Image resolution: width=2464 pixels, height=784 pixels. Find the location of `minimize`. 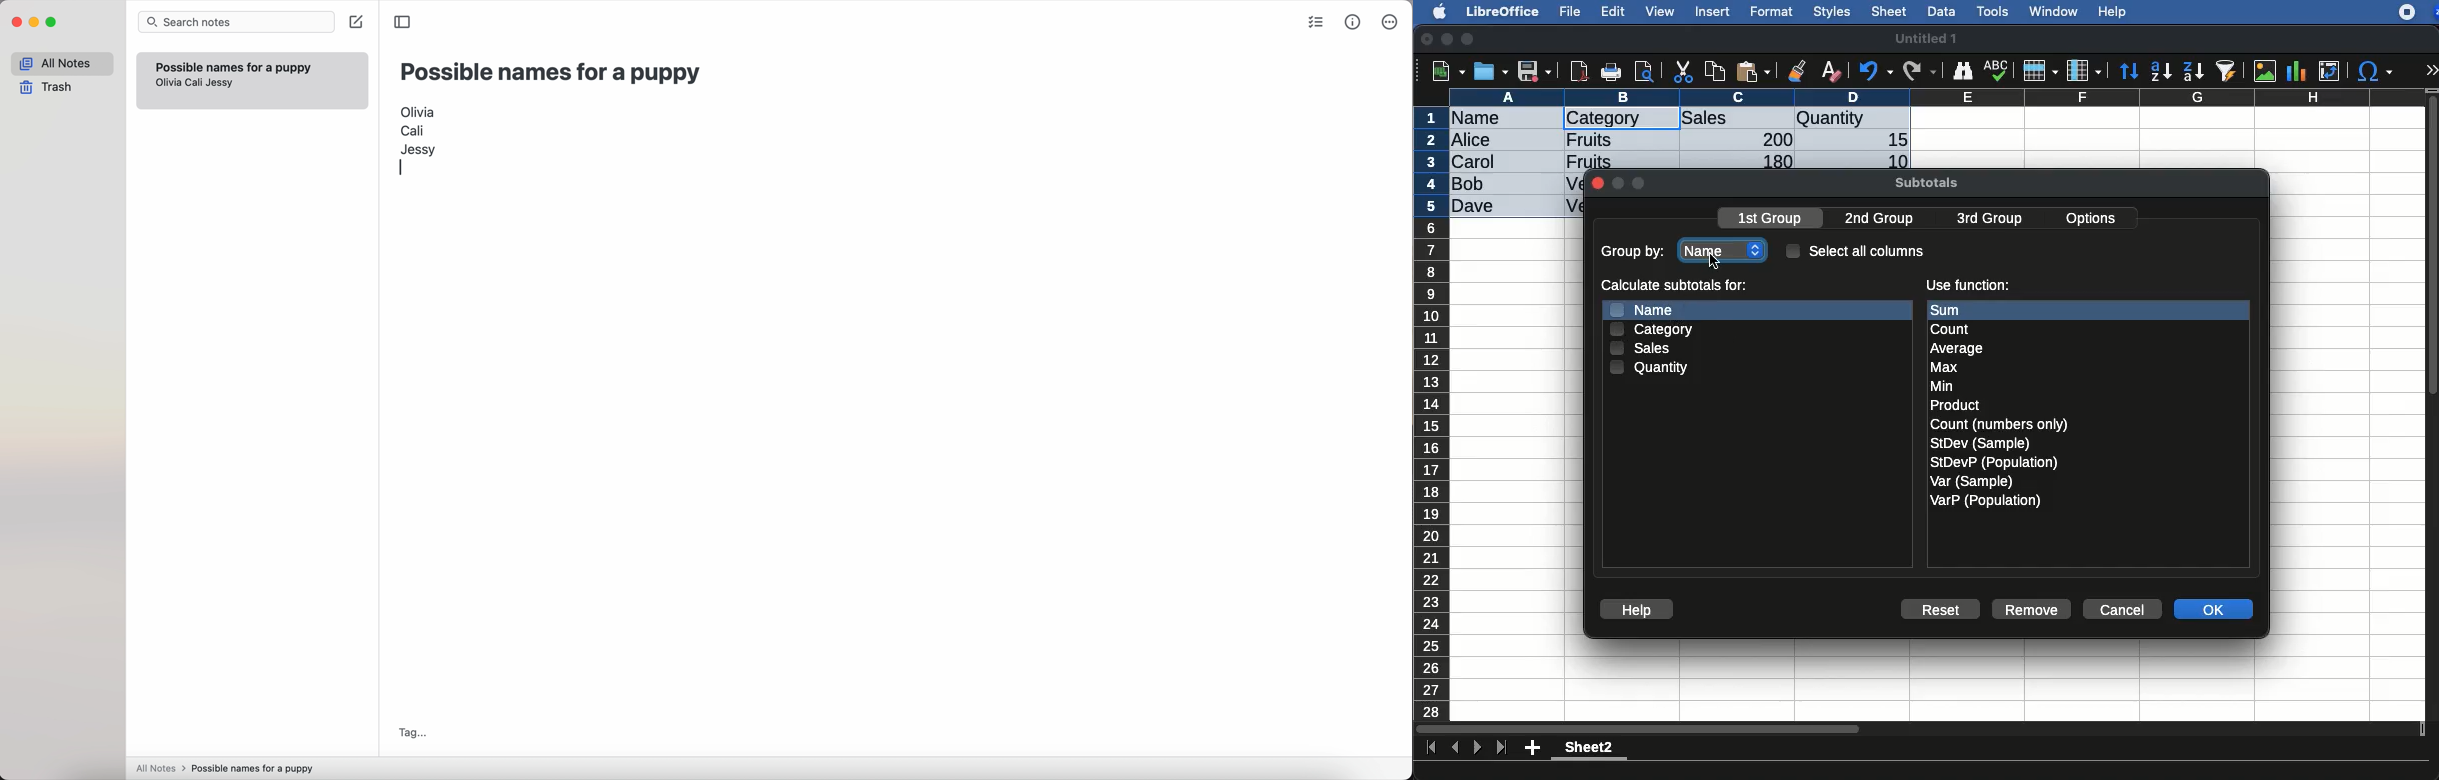

minimize is located at coordinates (1448, 39).